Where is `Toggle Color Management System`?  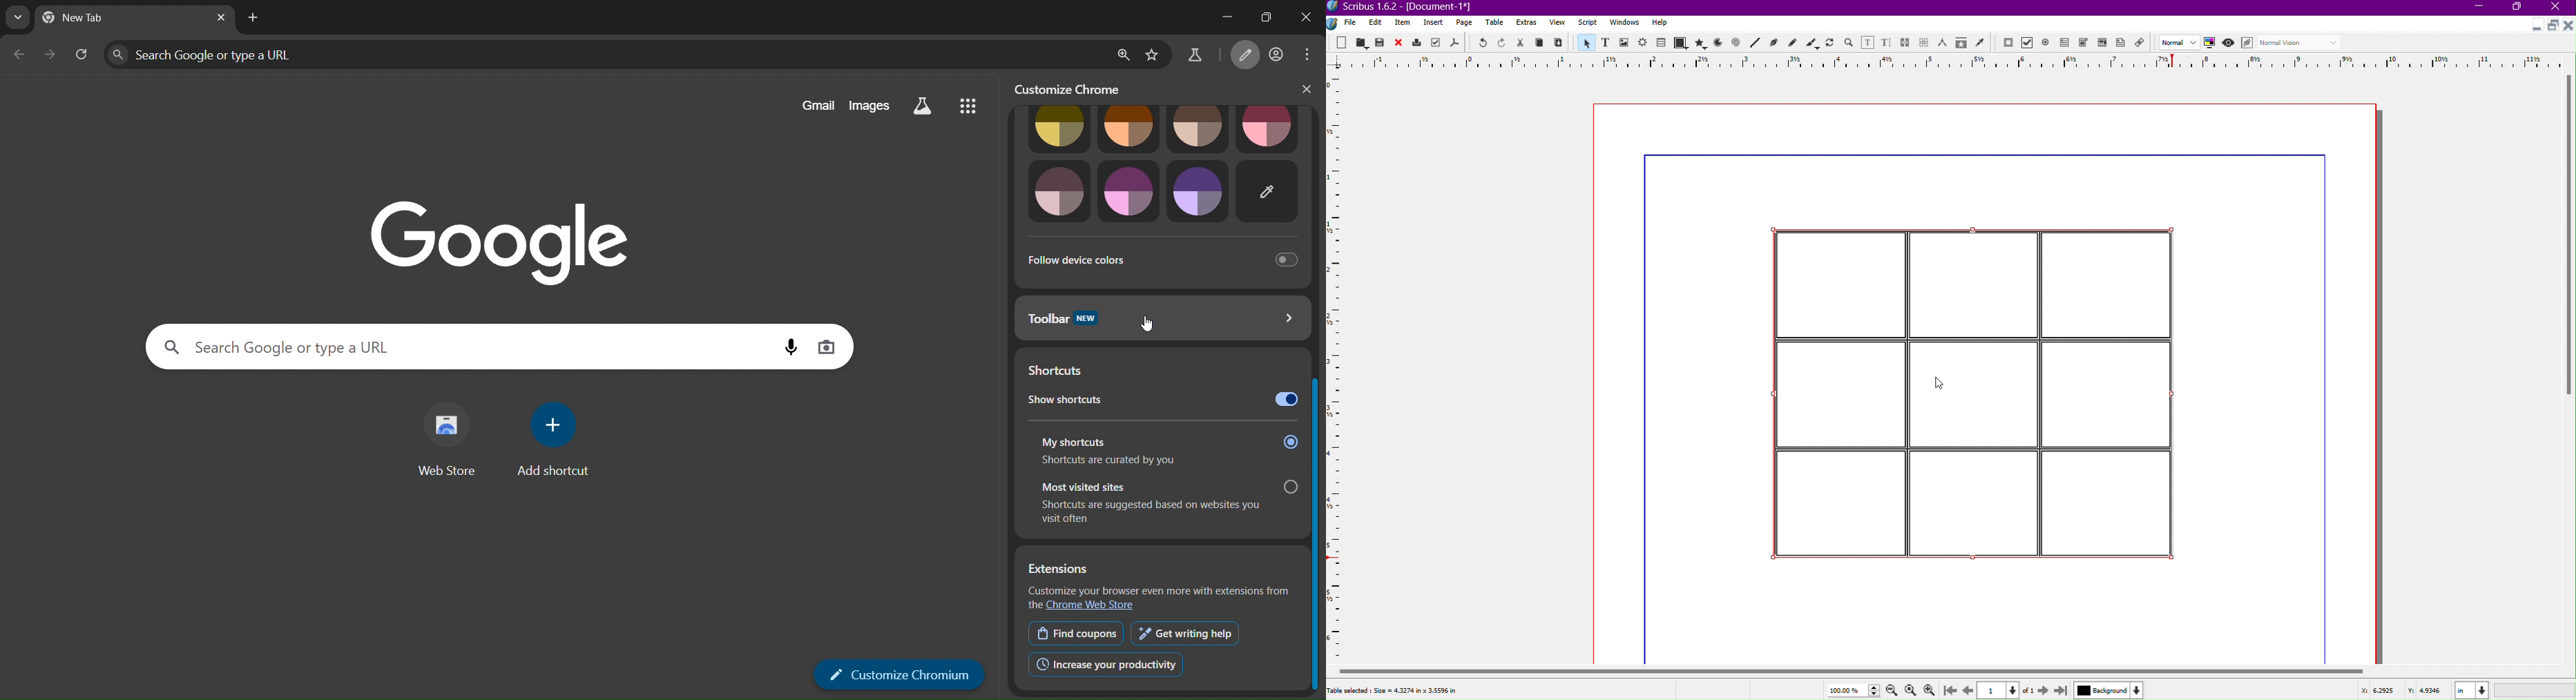
Toggle Color Management System is located at coordinates (2212, 44).